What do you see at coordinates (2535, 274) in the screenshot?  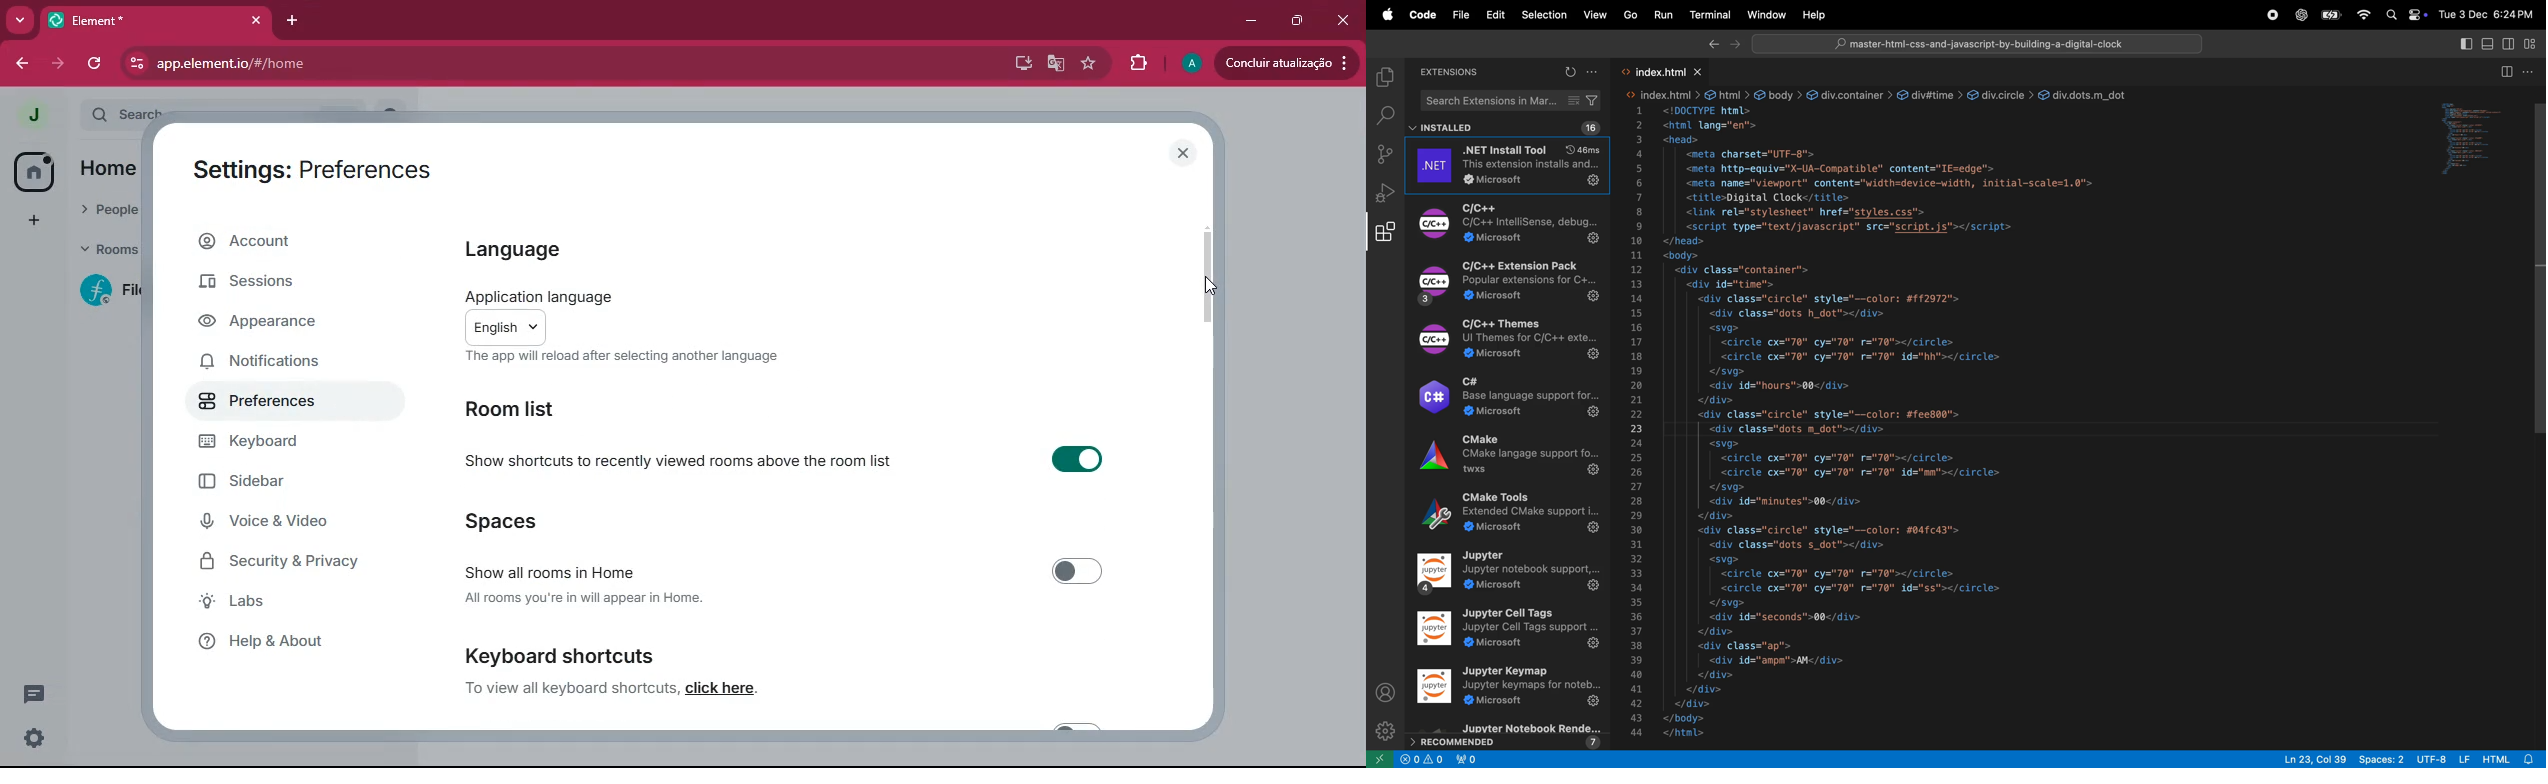 I see `vertical scroll bar` at bounding box center [2535, 274].